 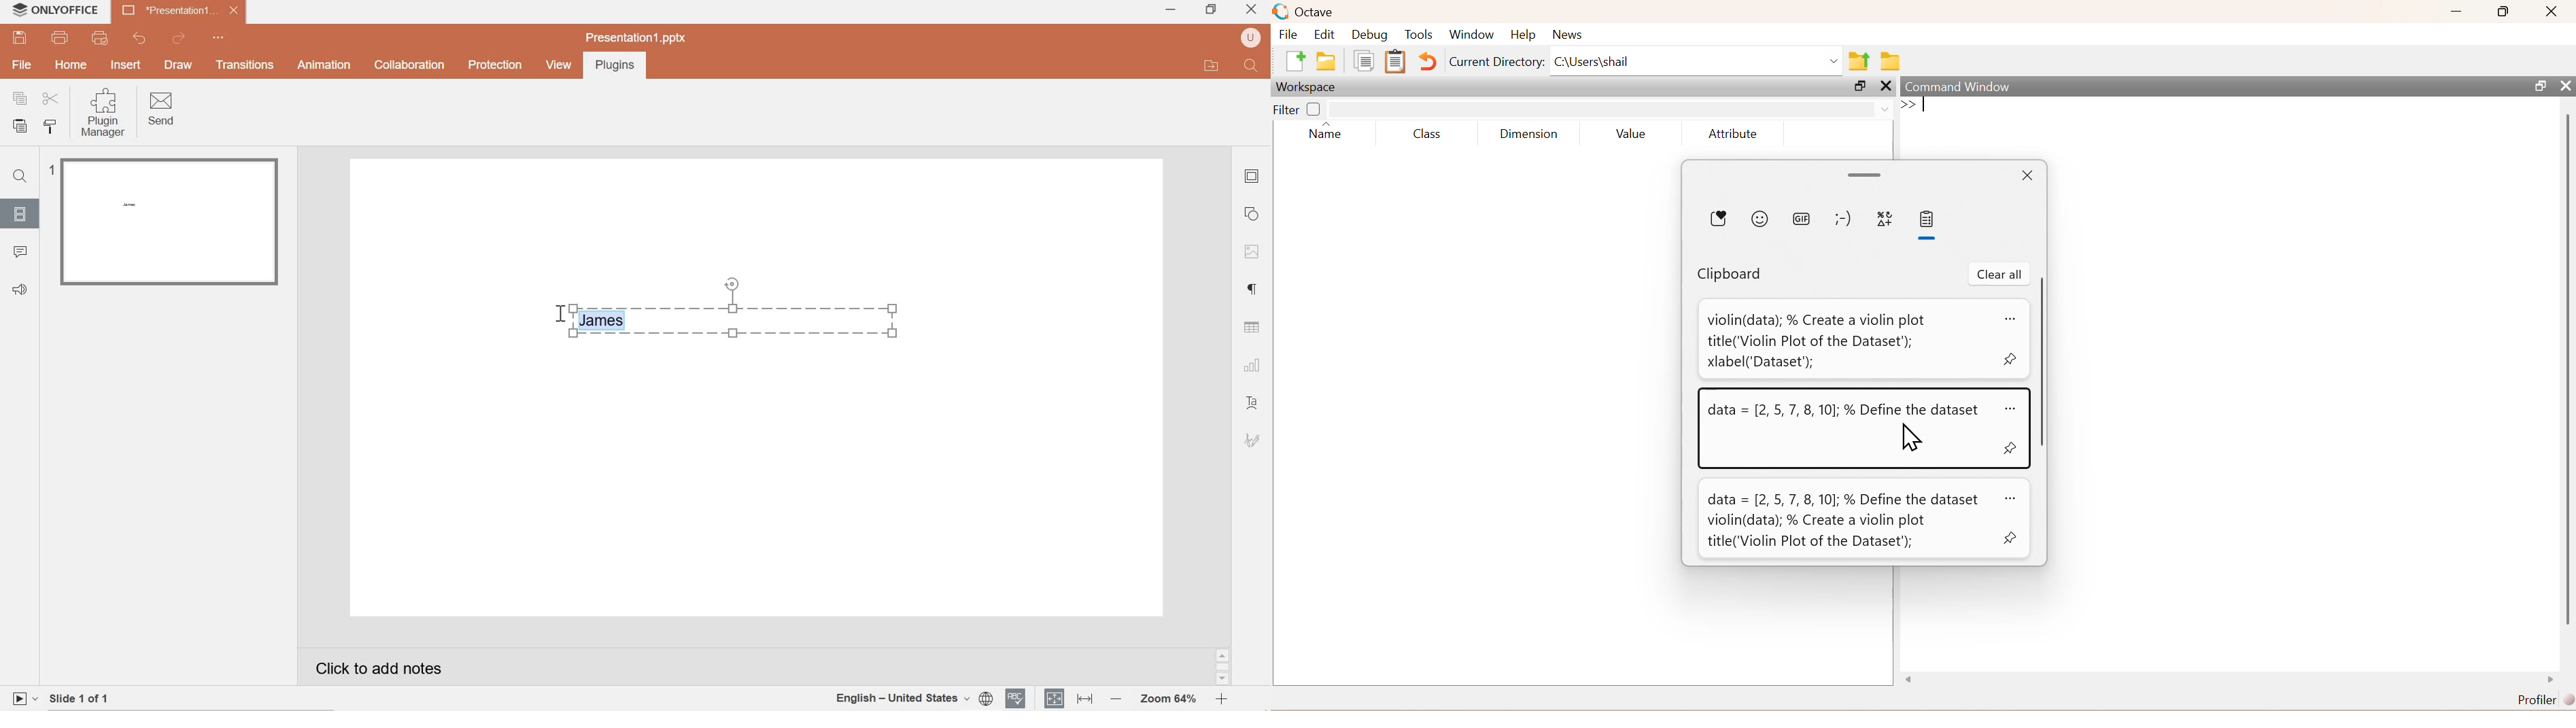 I want to click on violin(data); % Create a violin plot
title('Violin Plot of the Dataset);
xlabel('Dataset’);, so click(x=1817, y=341).